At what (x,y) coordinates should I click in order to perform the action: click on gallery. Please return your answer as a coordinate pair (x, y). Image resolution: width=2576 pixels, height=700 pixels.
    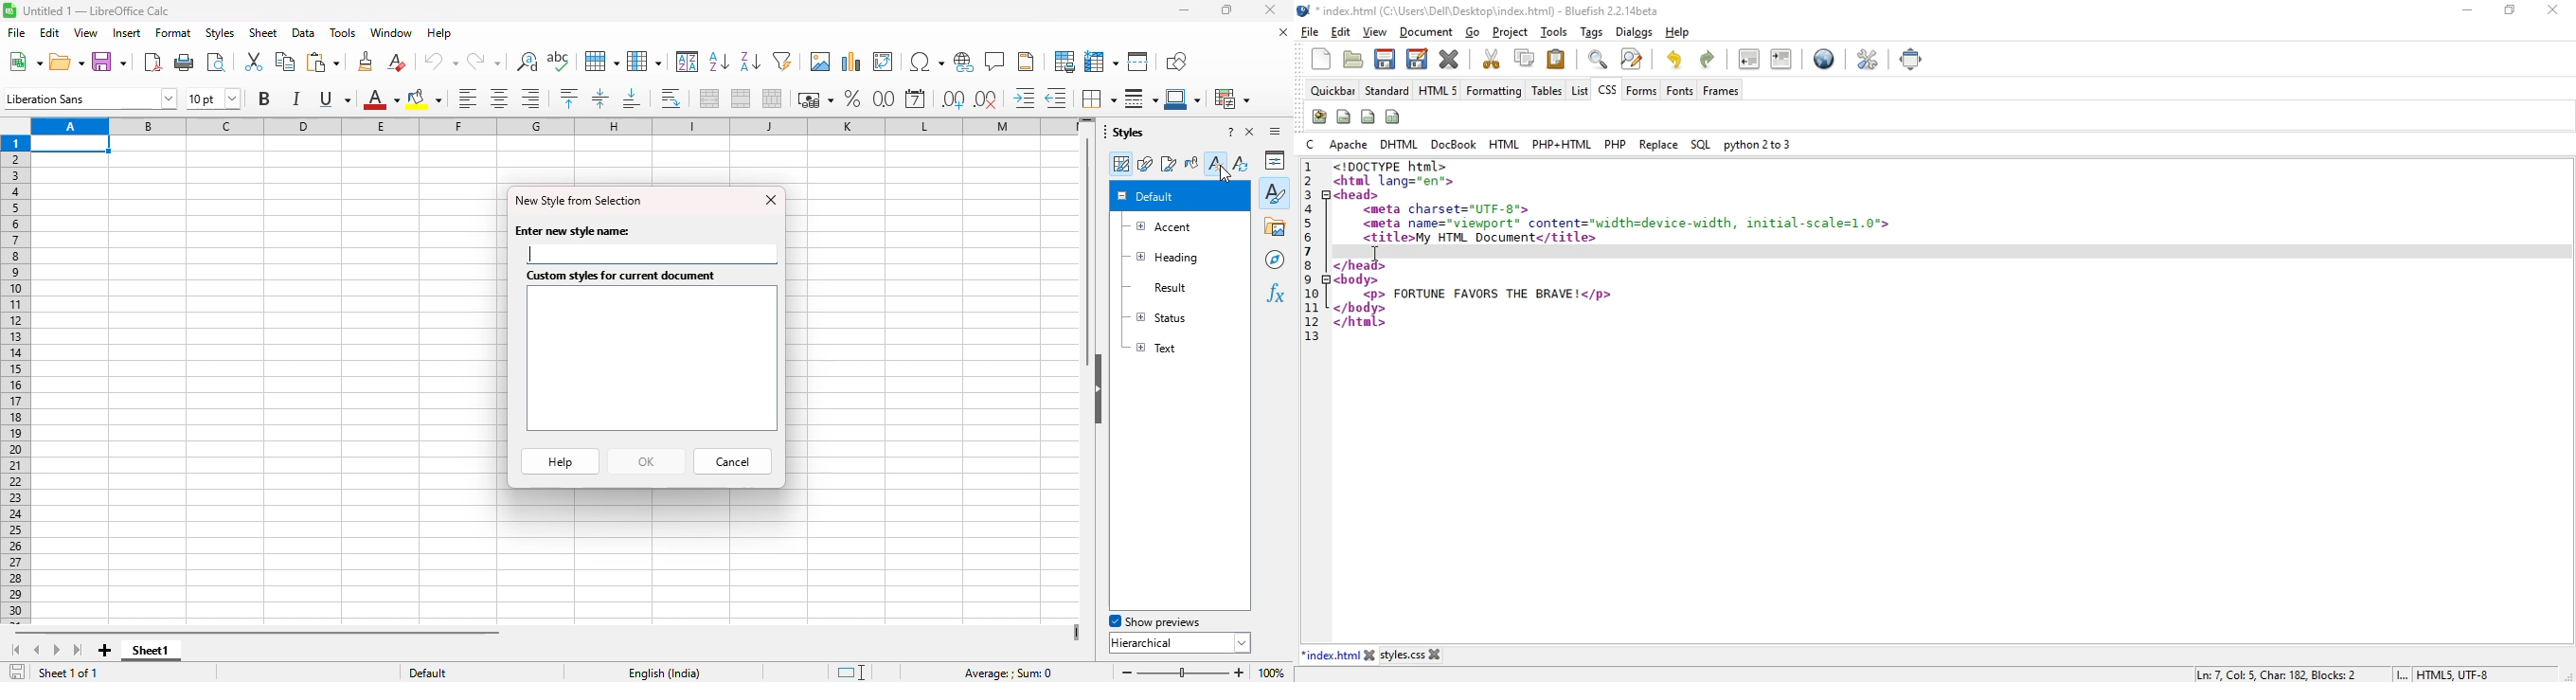
    Looking at the image, I should click on (1276, 226).